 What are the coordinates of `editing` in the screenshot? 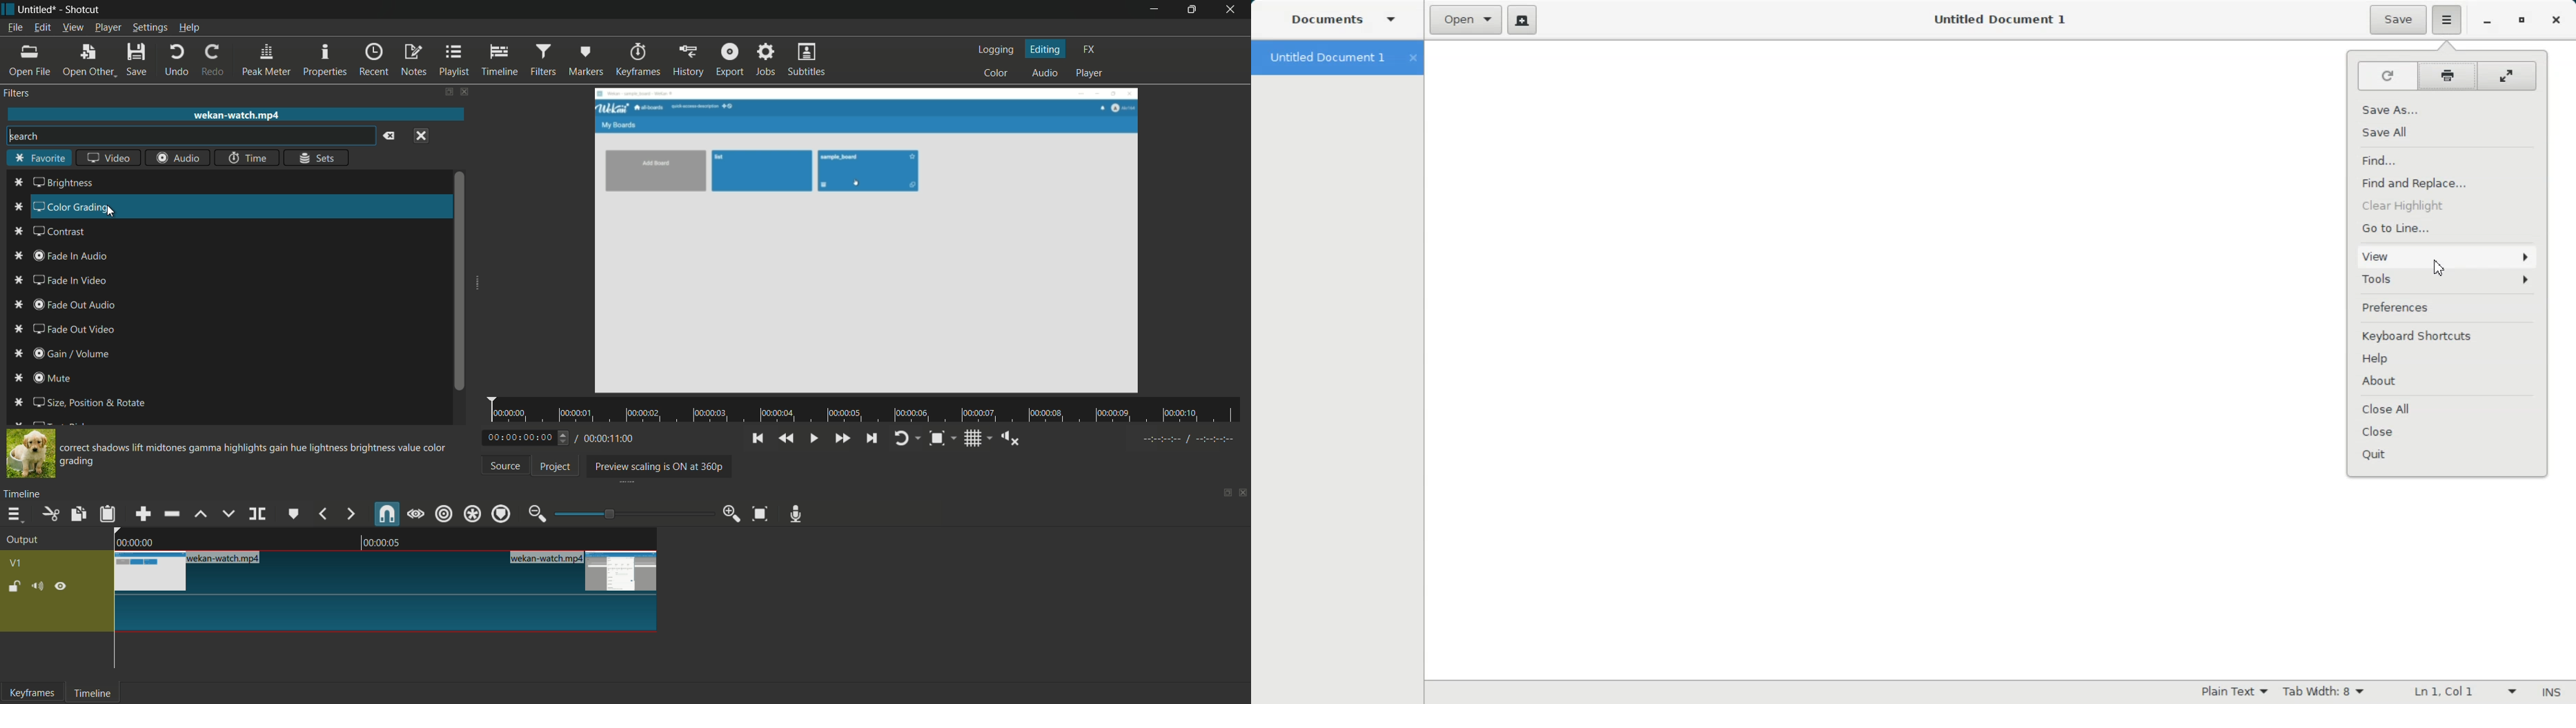 It's located at (1046, 49).